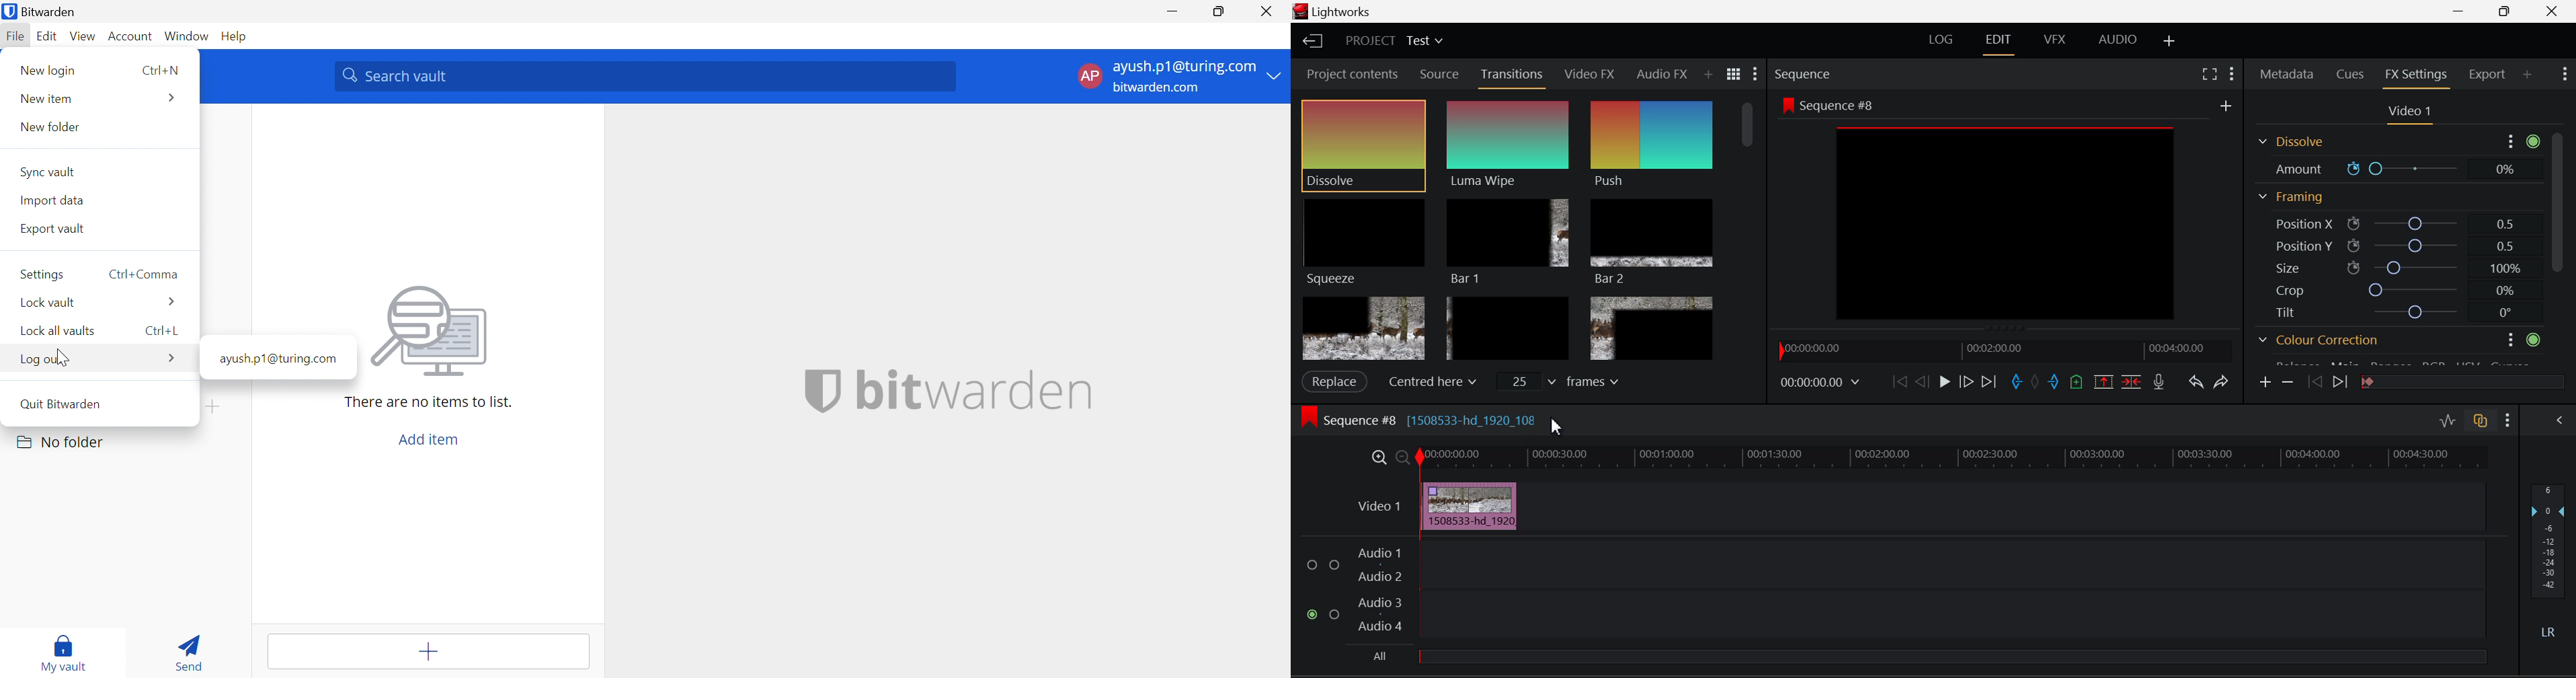  What do you see at coordinates (65, 650) in the screenshot?
I see `My vault` at bounding box center [65, 650].